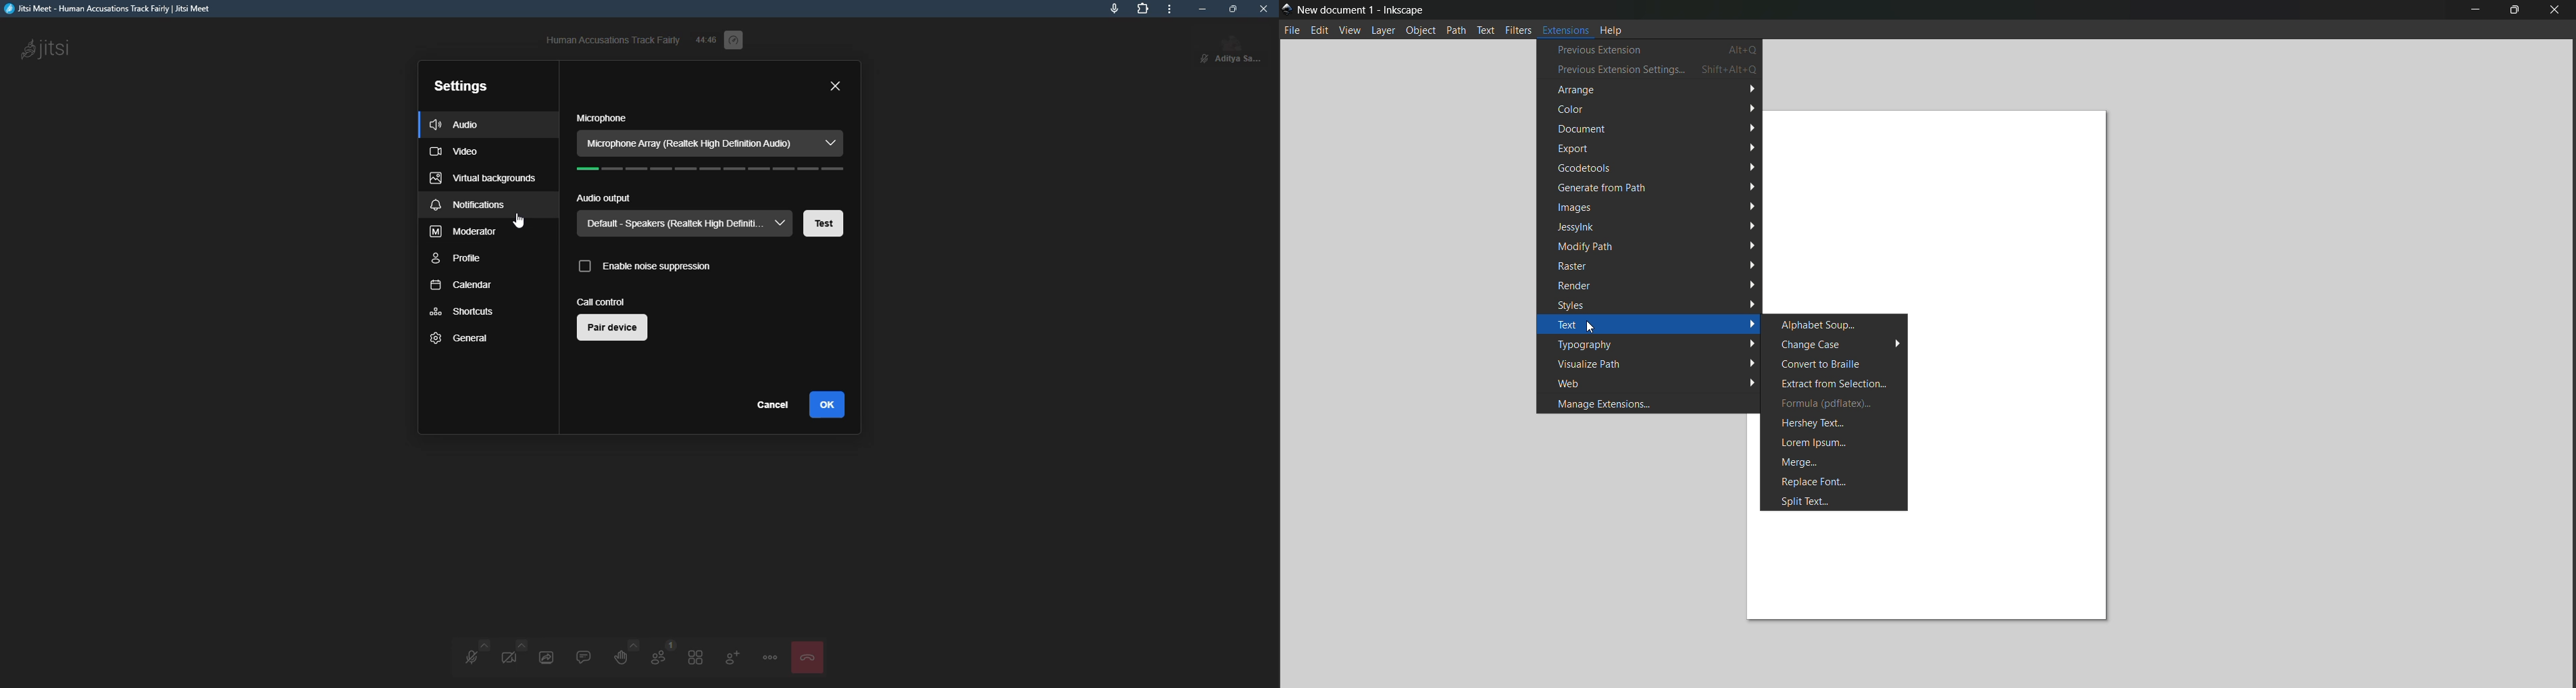  Describe the element at coordinates (1613, 29) in the screenshot. I see `help` at that location.